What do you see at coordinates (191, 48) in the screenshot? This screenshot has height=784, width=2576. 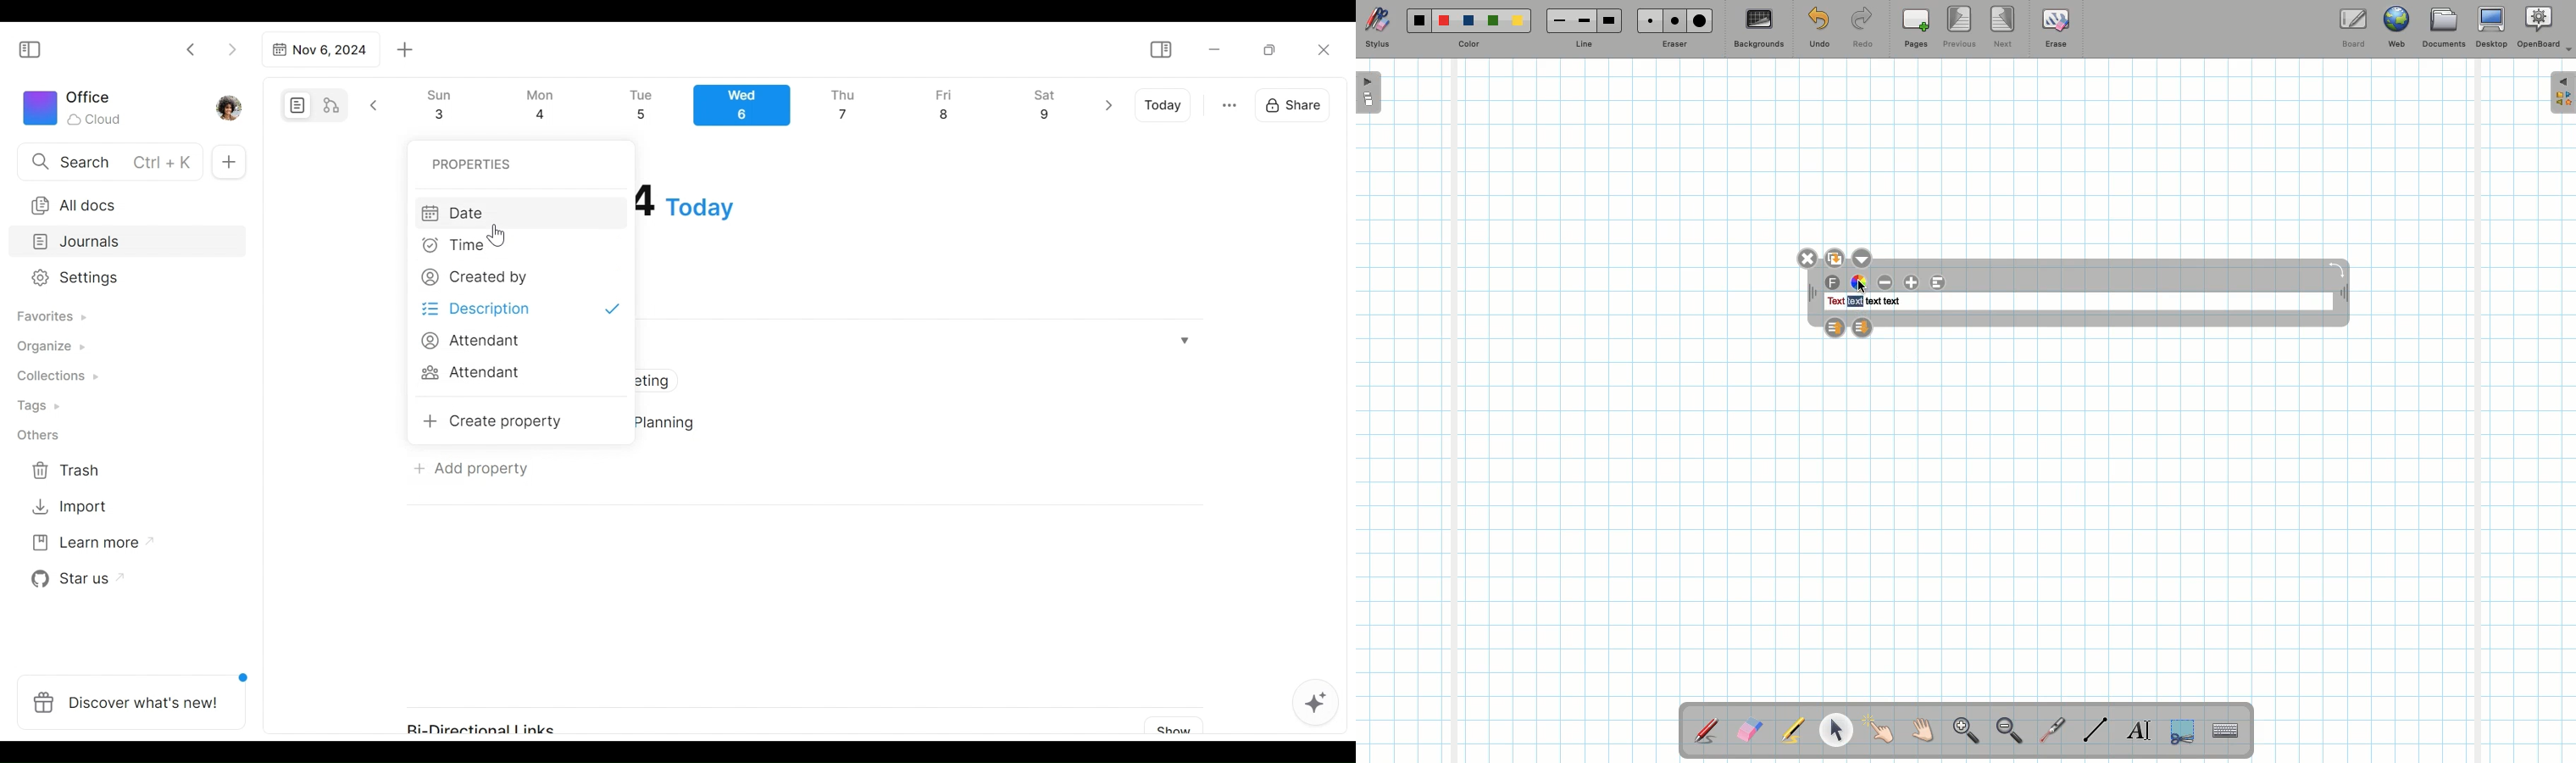 I see `Click to go back` at bounding box center [191, 48].